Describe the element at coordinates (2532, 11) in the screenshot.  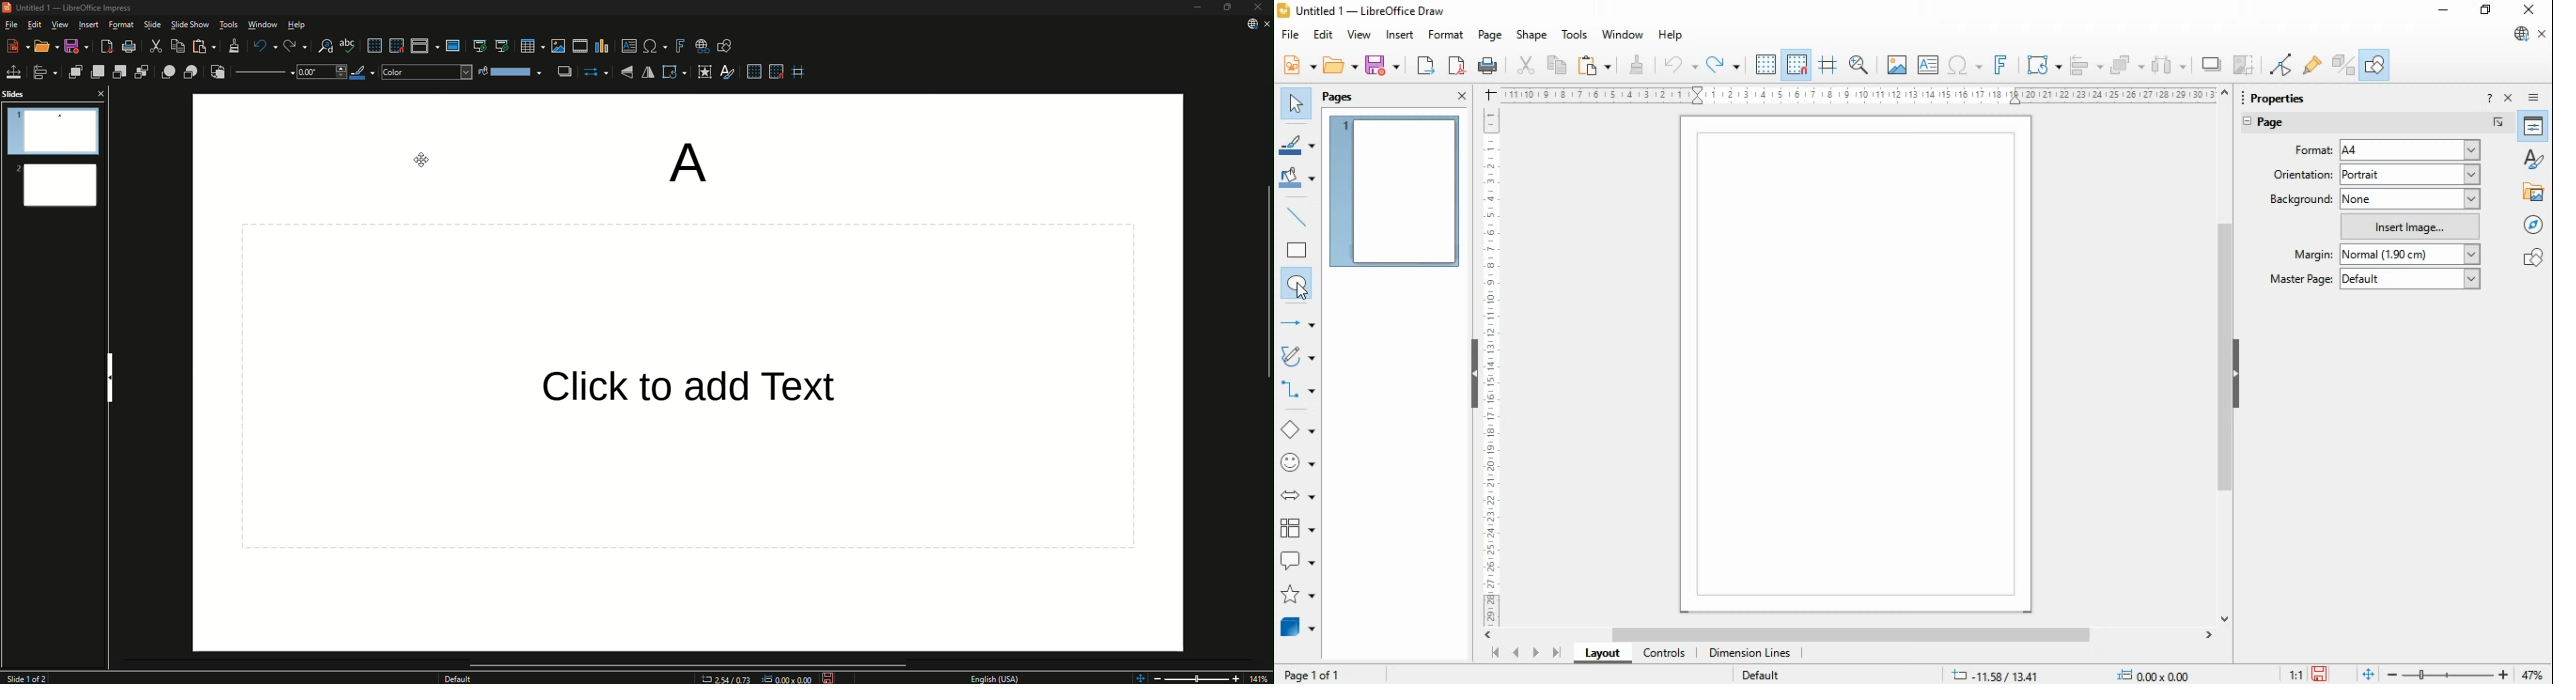
I see `close windo` at that location.